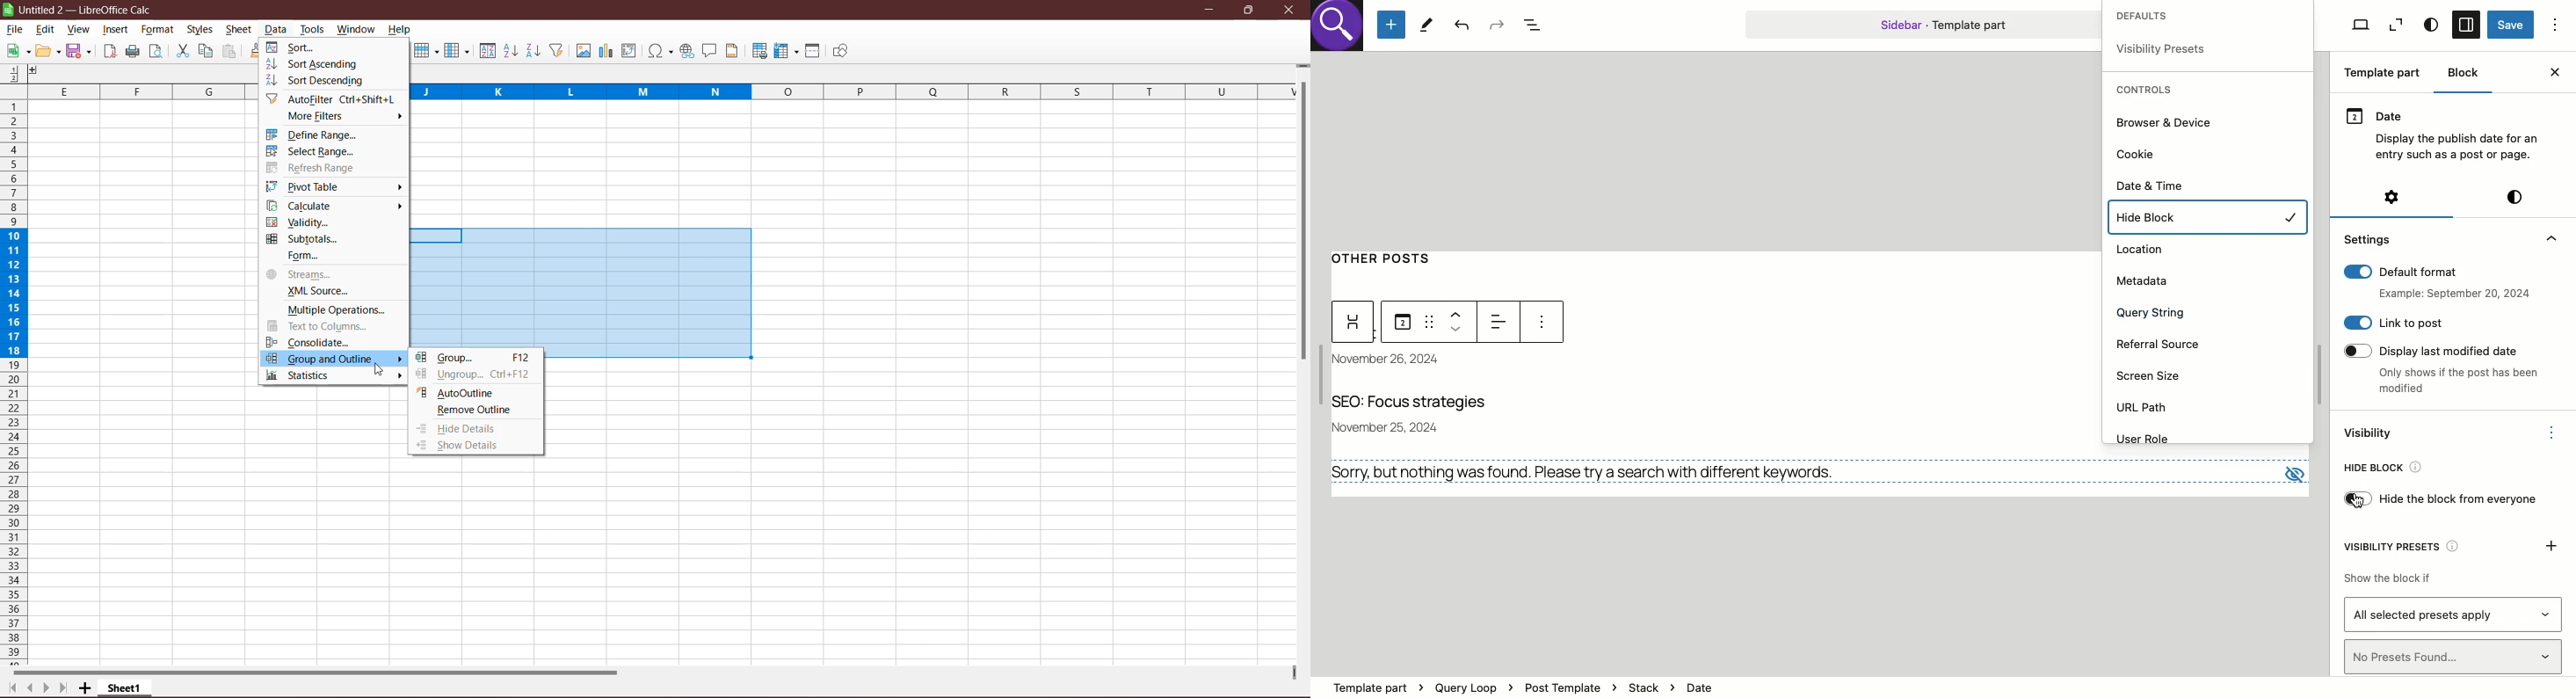 This screenshot has width=2576, height=700. What do you see at coordinates (400, 31) in the screenshot?
I see `Help` at bounding box center [400, 31].